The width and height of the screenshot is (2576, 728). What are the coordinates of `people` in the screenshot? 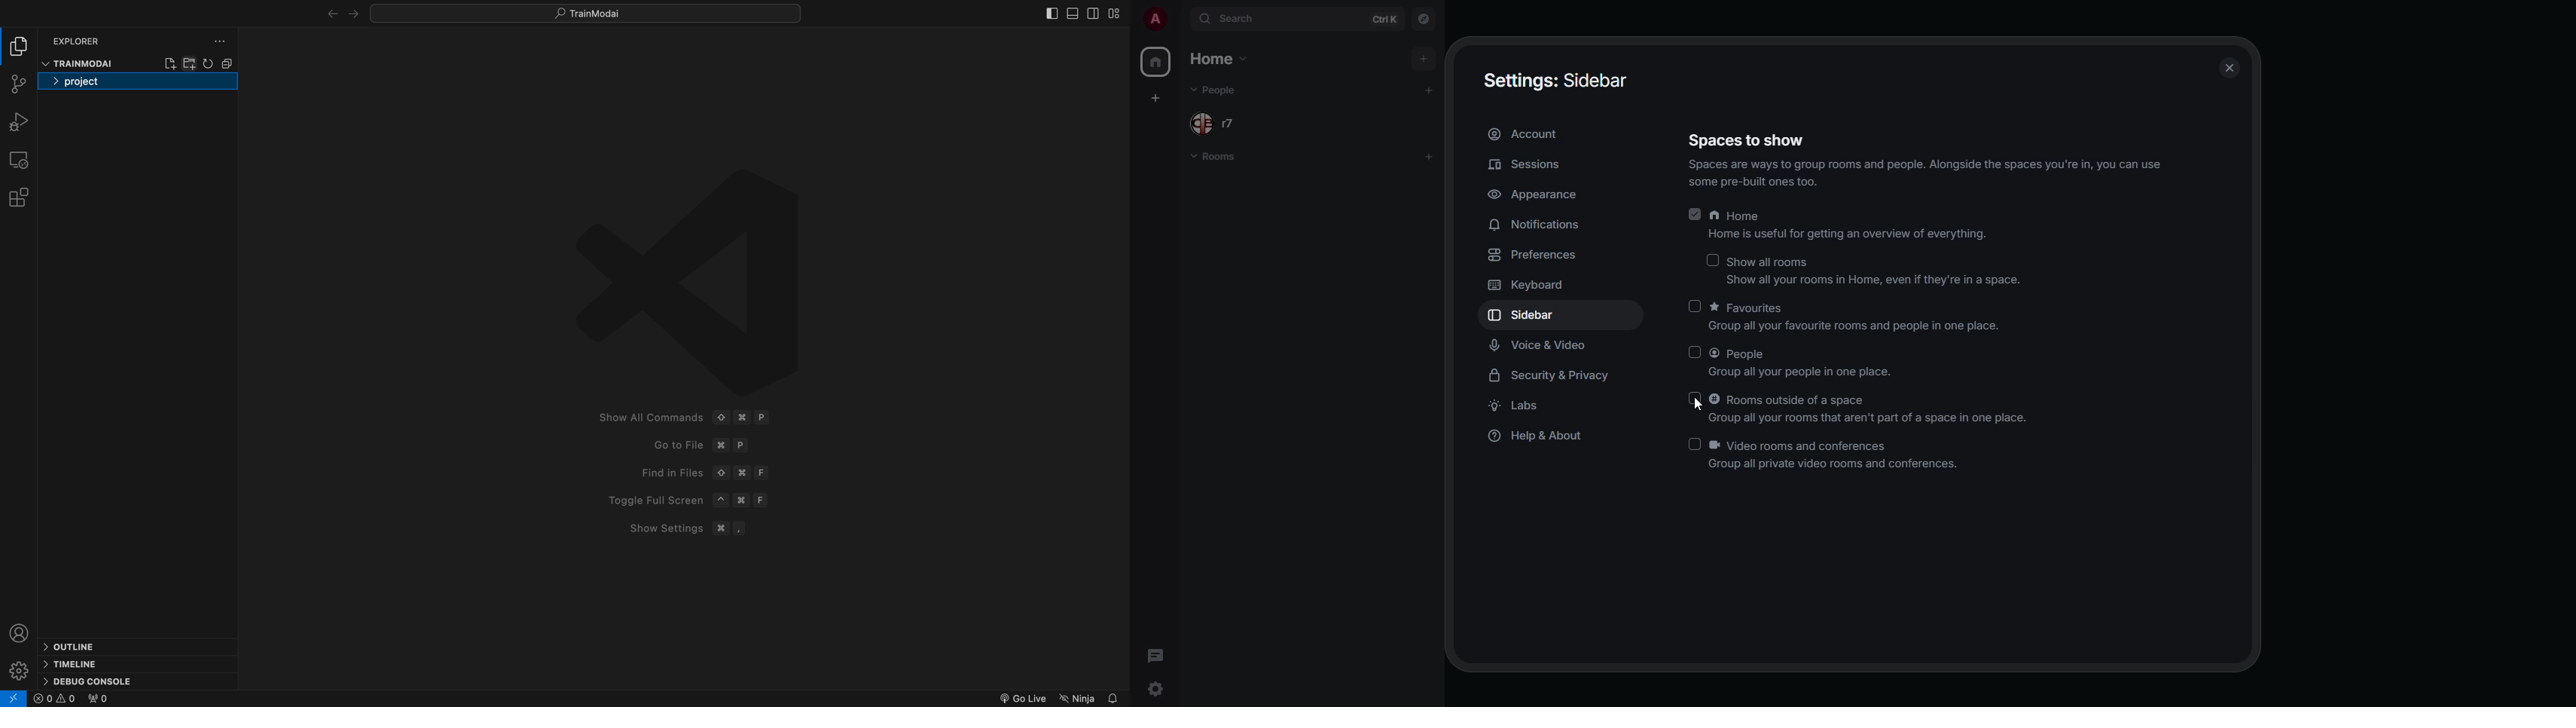 It's located at (1214, 123).